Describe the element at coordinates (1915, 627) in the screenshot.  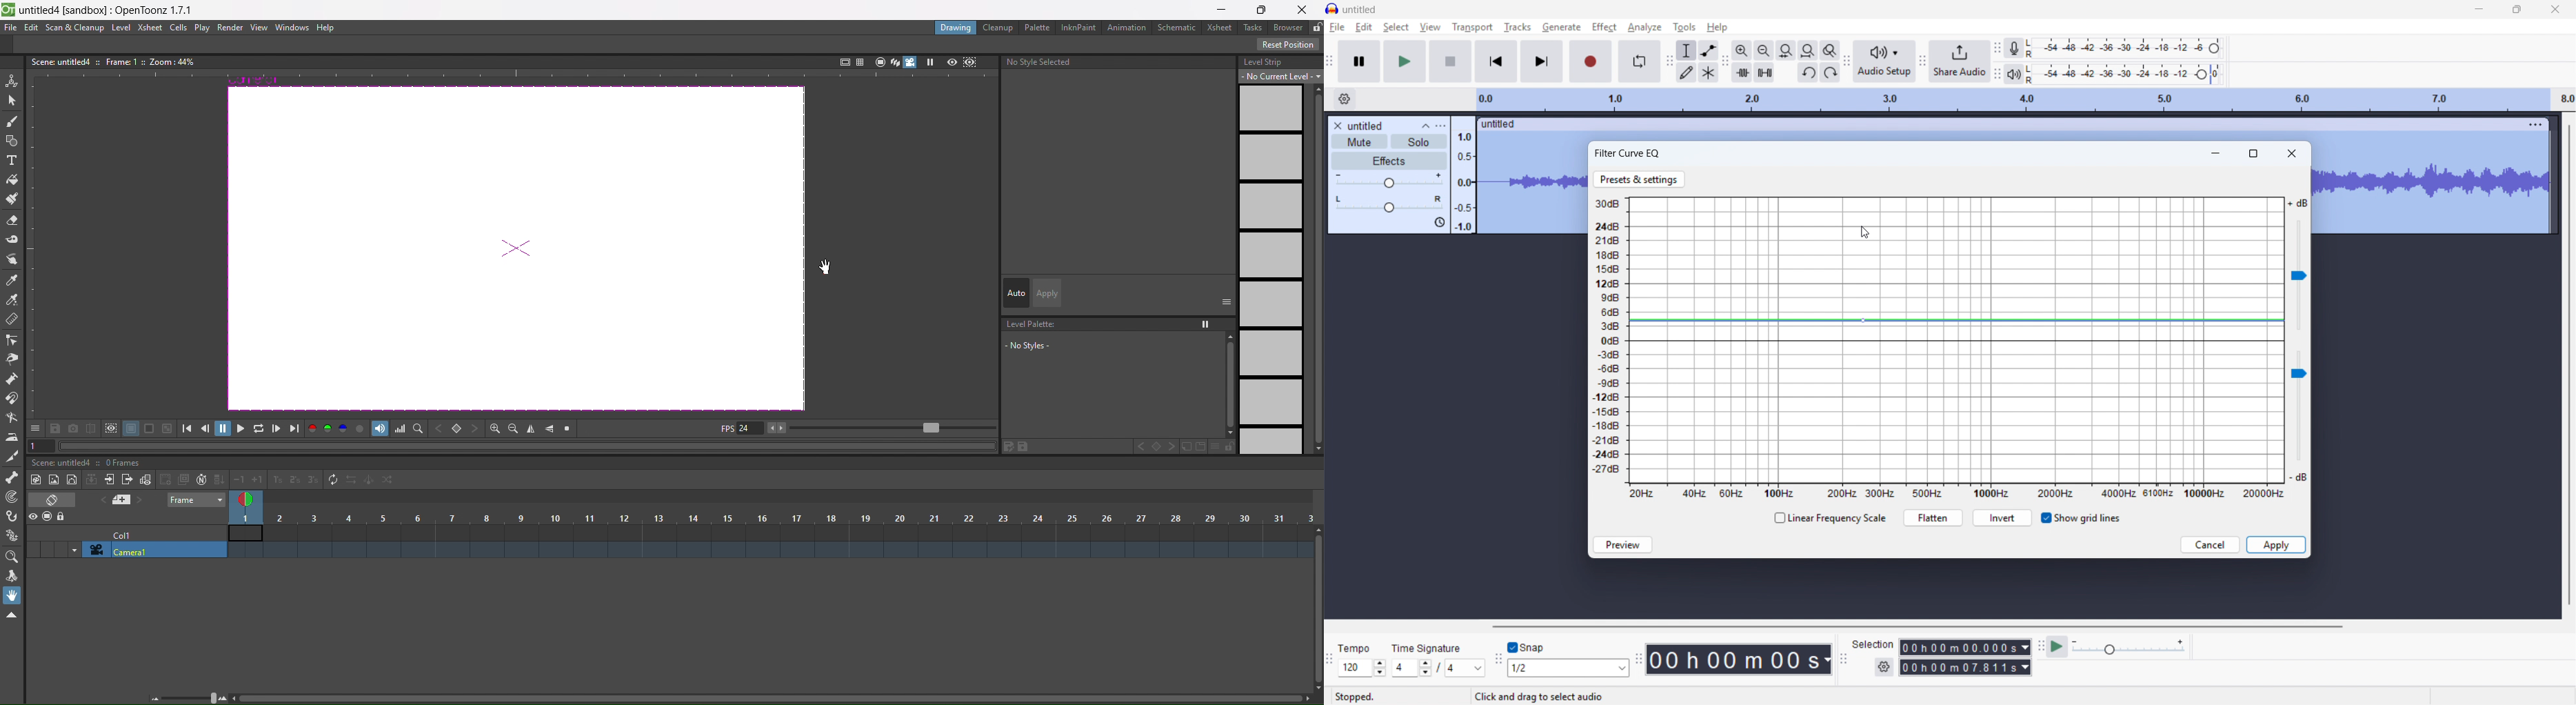
I see `Horizontal scroll bar ` at that location.